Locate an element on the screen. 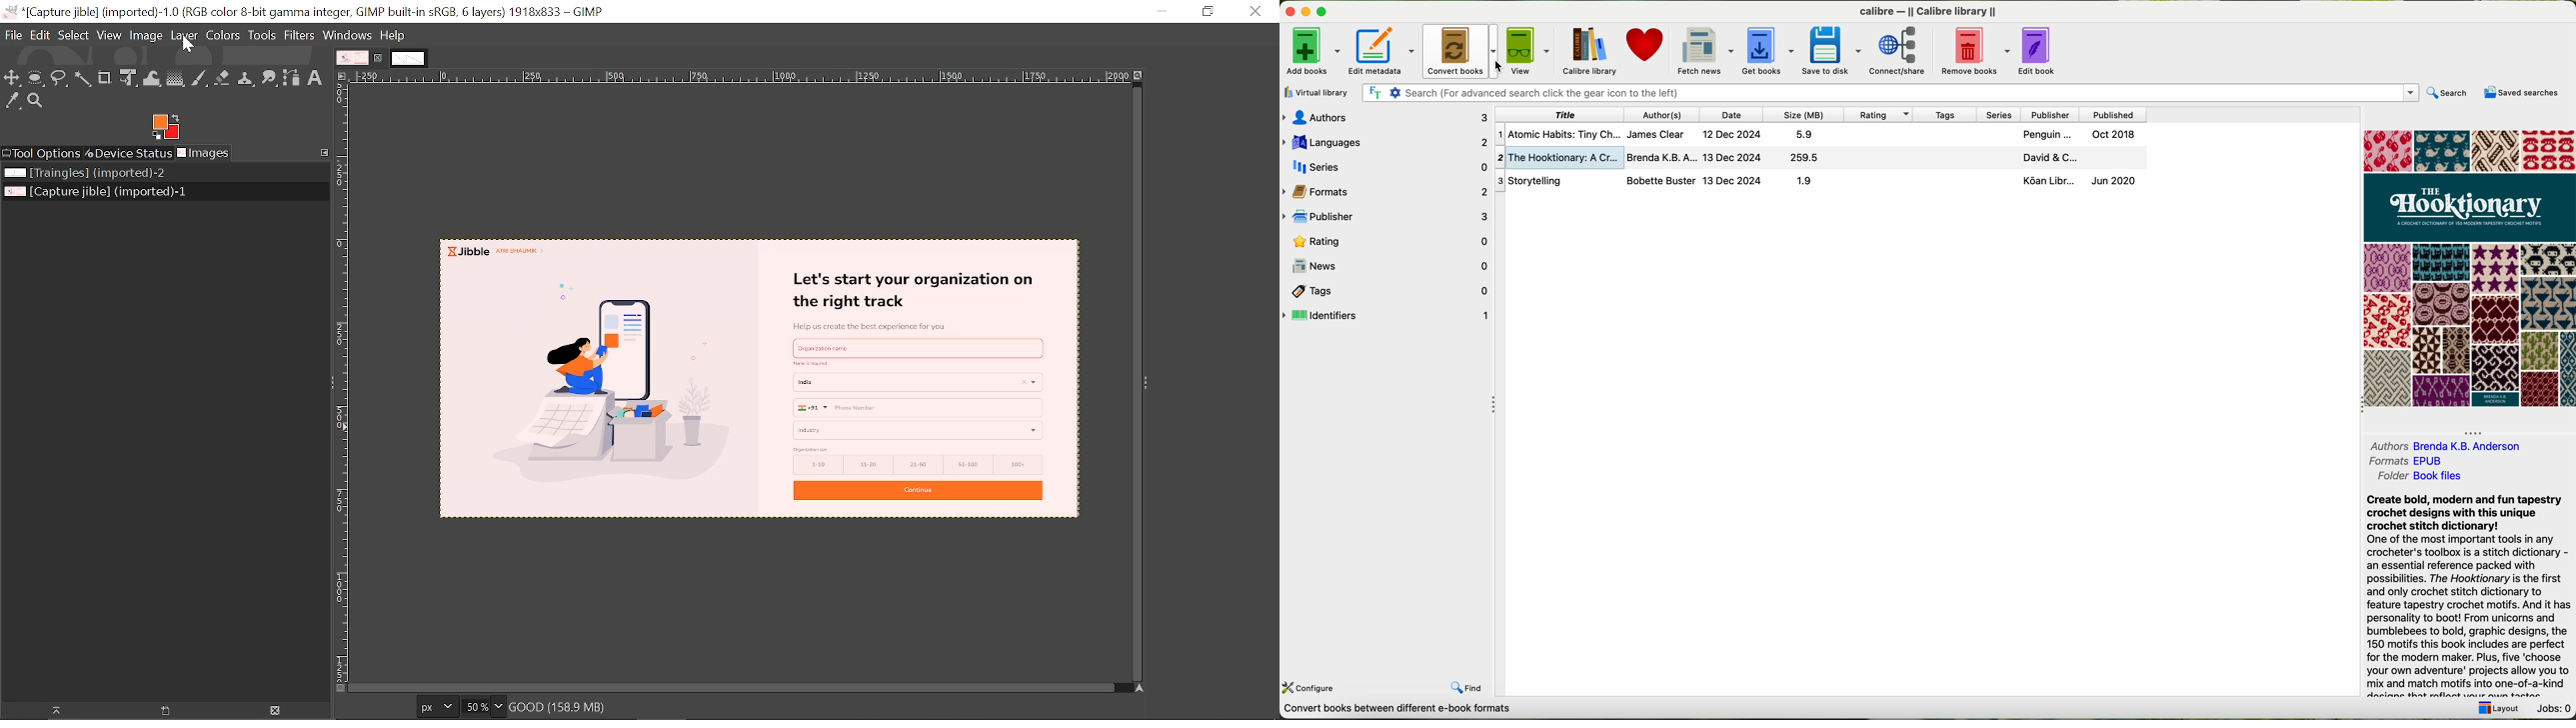 This screenshot has width=2576, height=728. tags is located at coordinates (1948, 114).